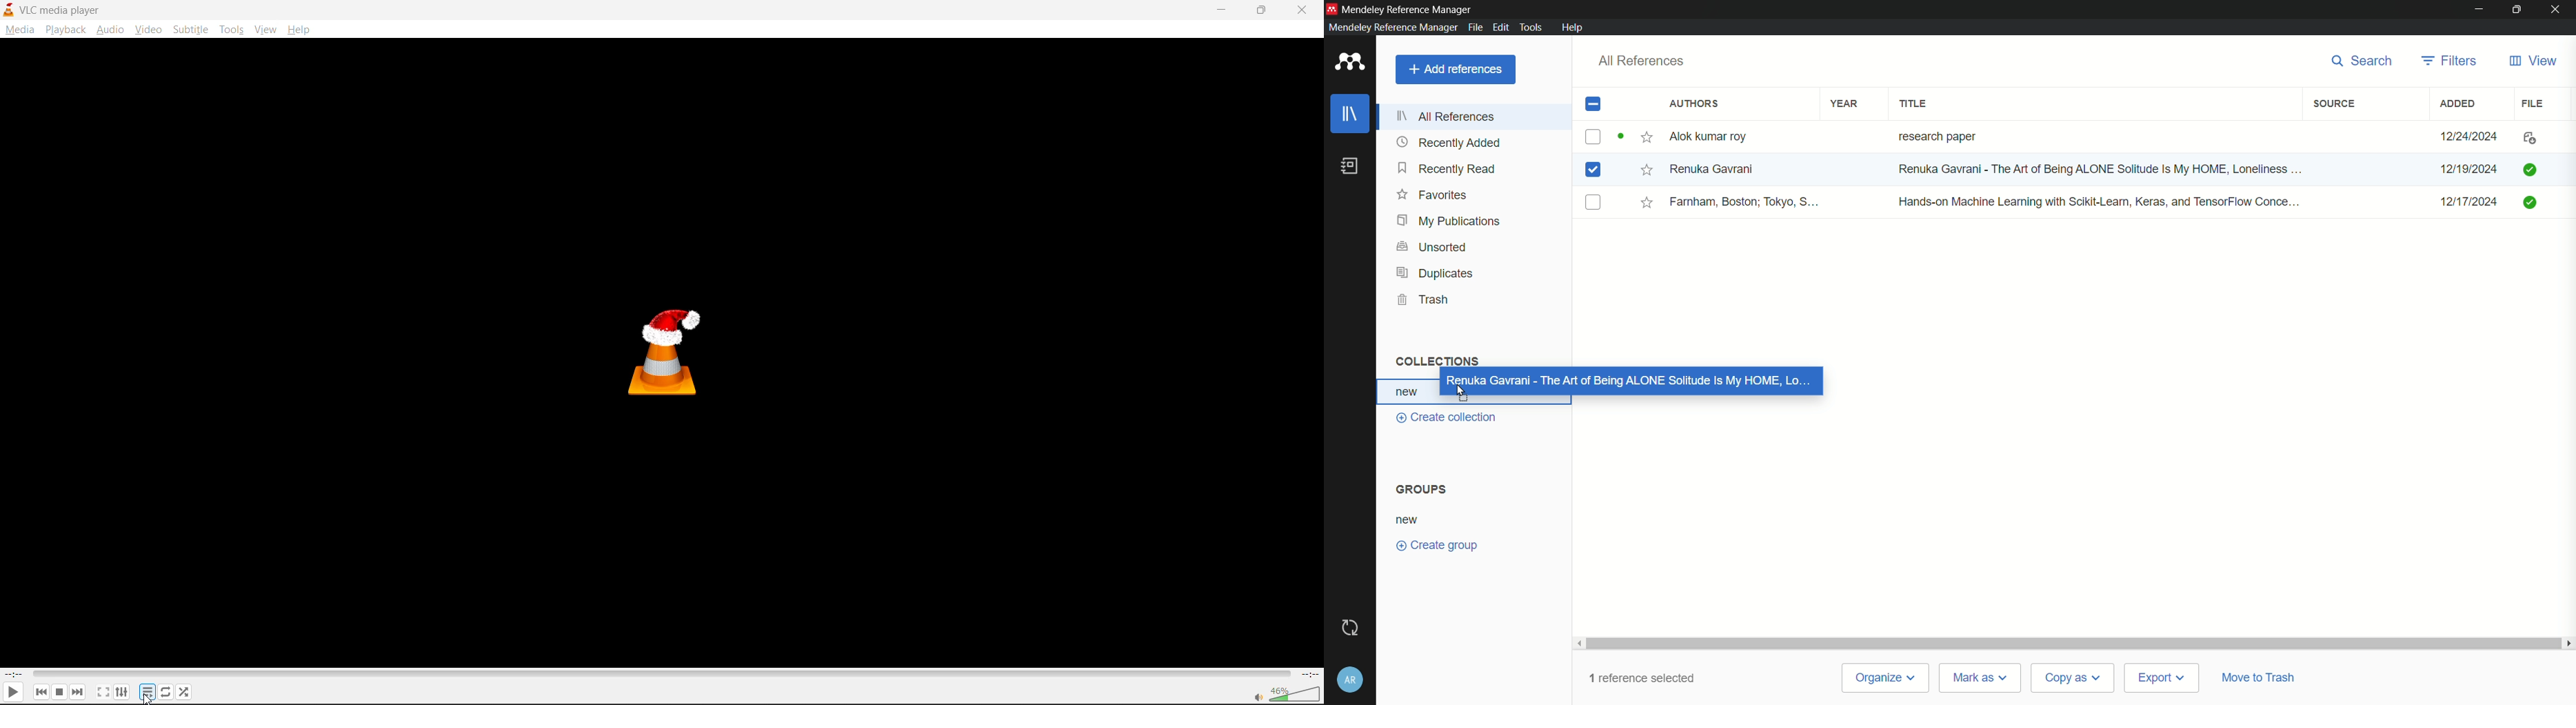 This screenshot has width=2576, height=728. Describe the element at coordinates (2515, 10) in the screenshot. I see `maximize` at that location.